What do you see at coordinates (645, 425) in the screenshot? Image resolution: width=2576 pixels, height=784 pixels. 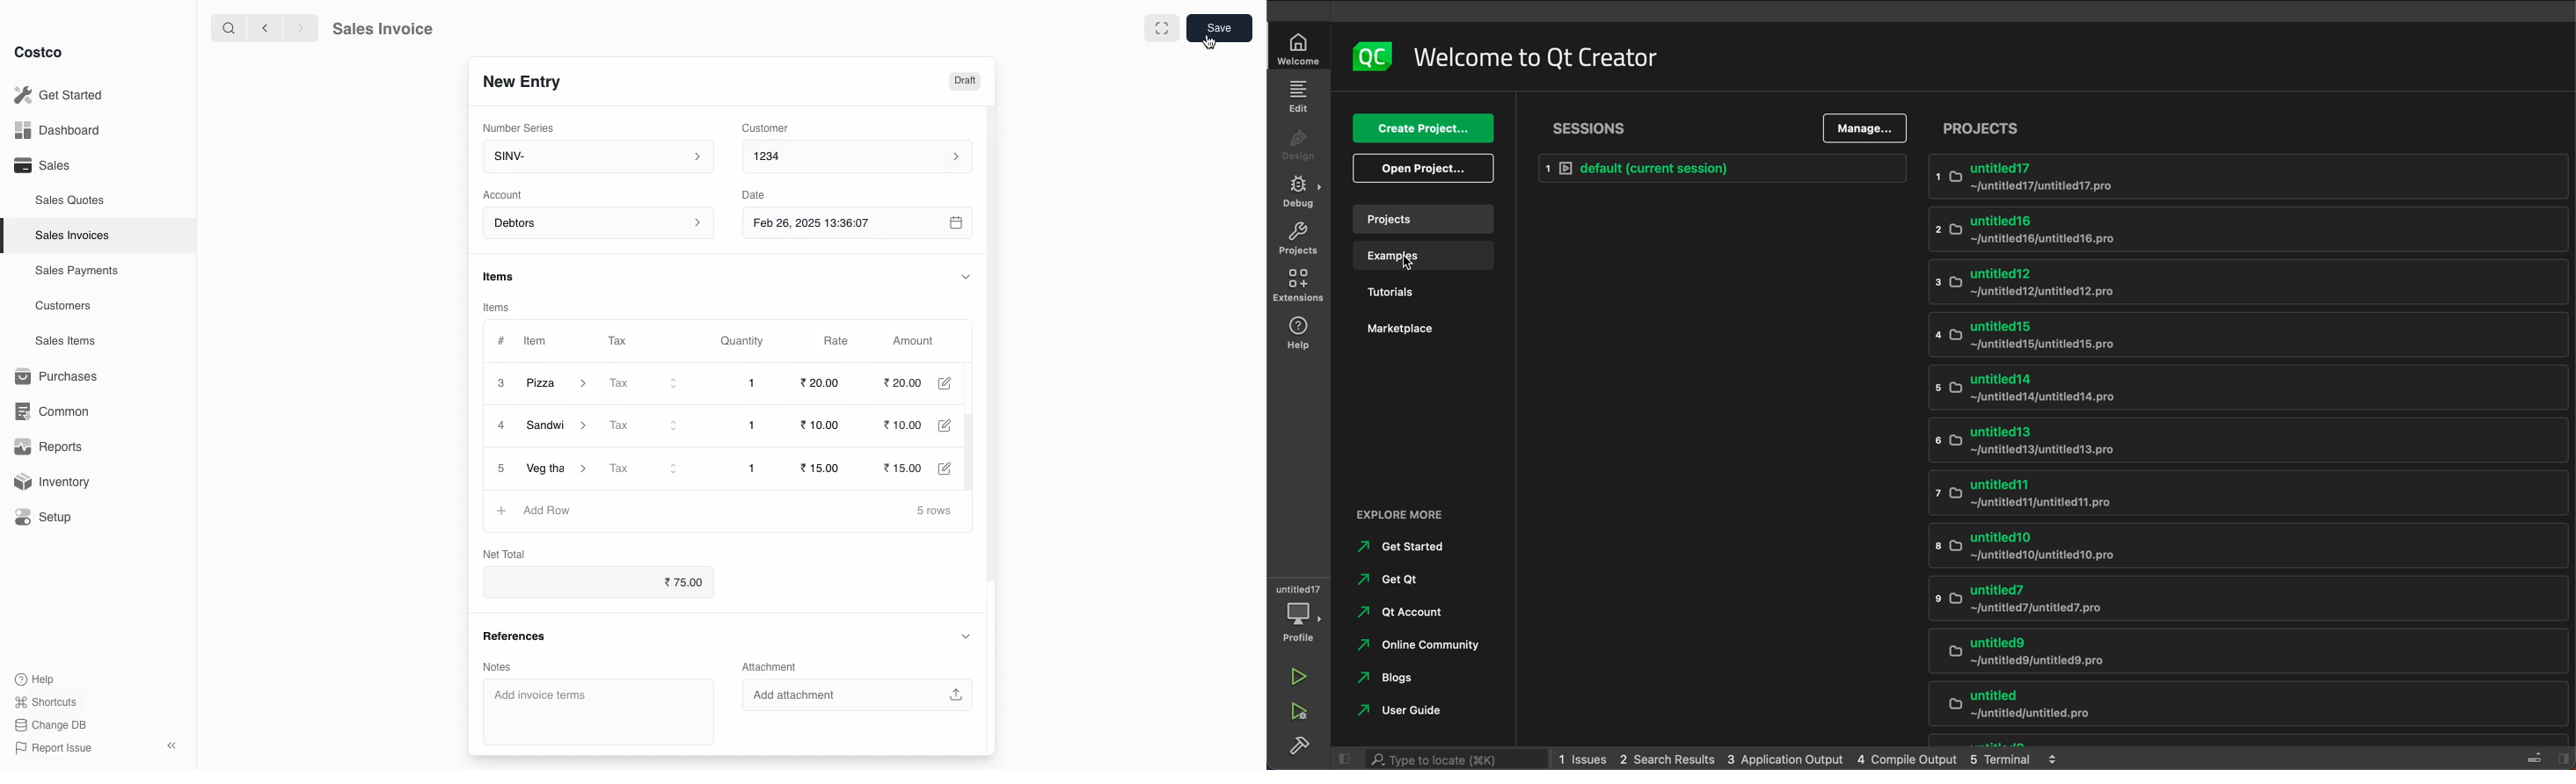 I see `Tax` at bounding box center [645, 425].